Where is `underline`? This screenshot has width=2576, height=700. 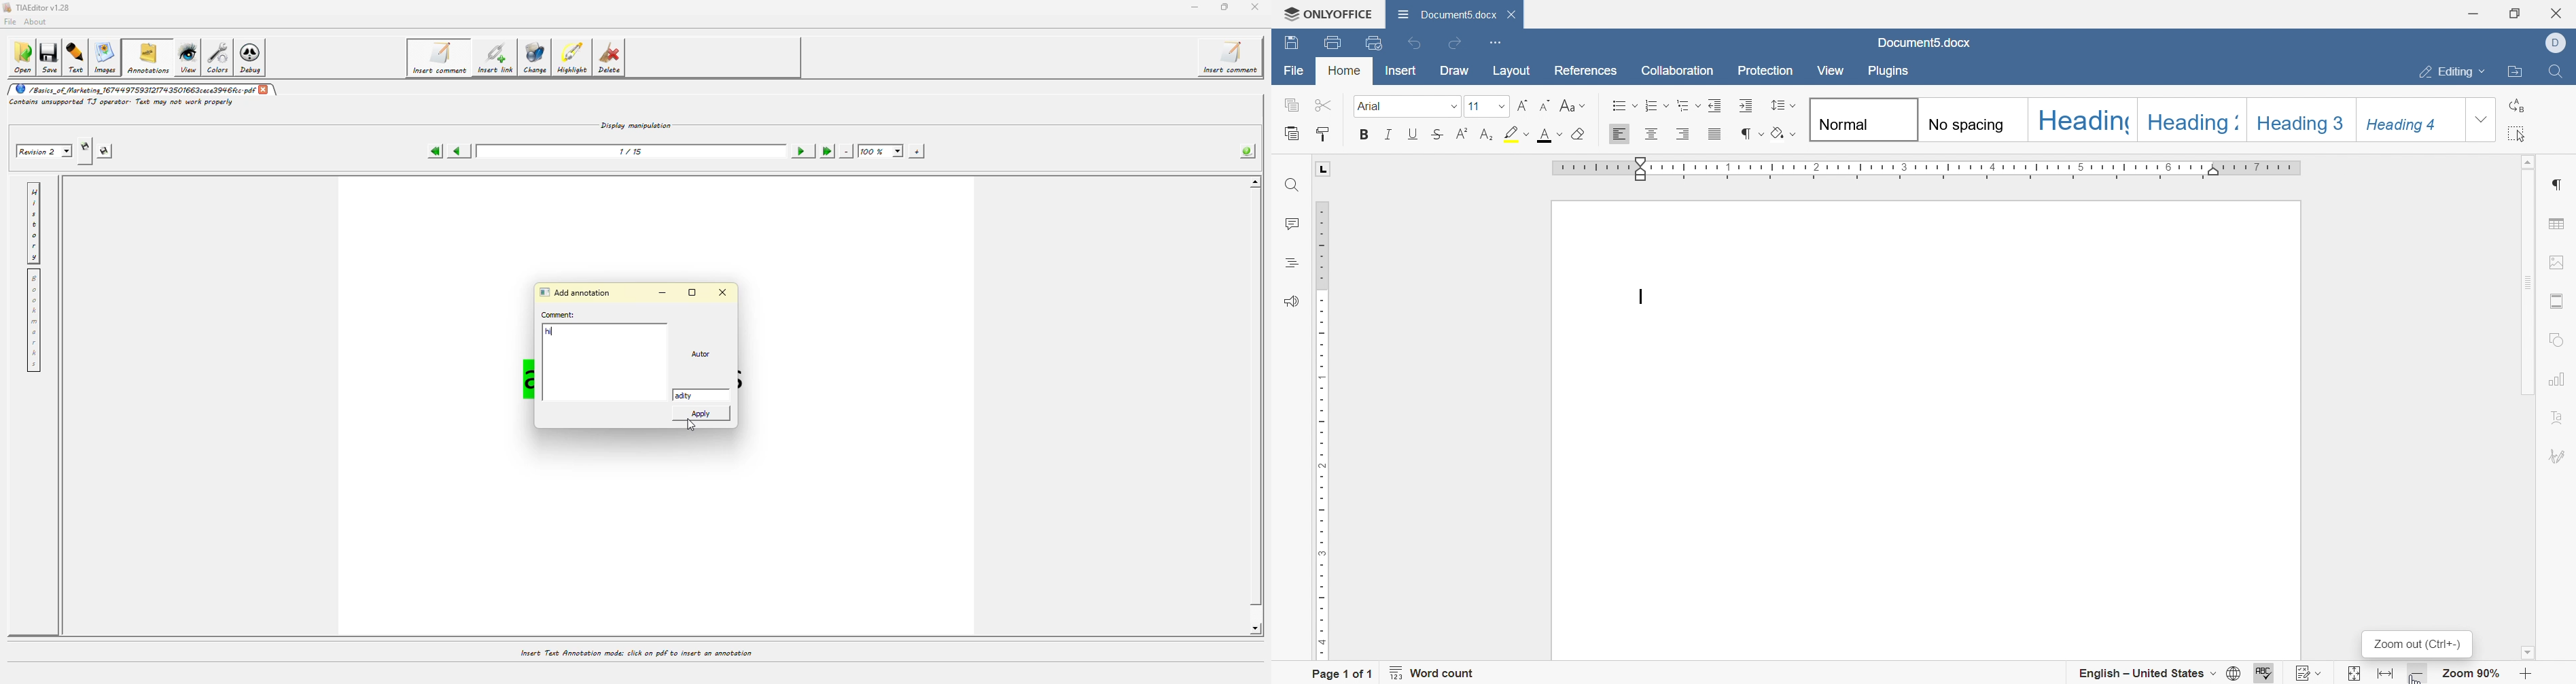 underline is located at coordinates (1409, 135).